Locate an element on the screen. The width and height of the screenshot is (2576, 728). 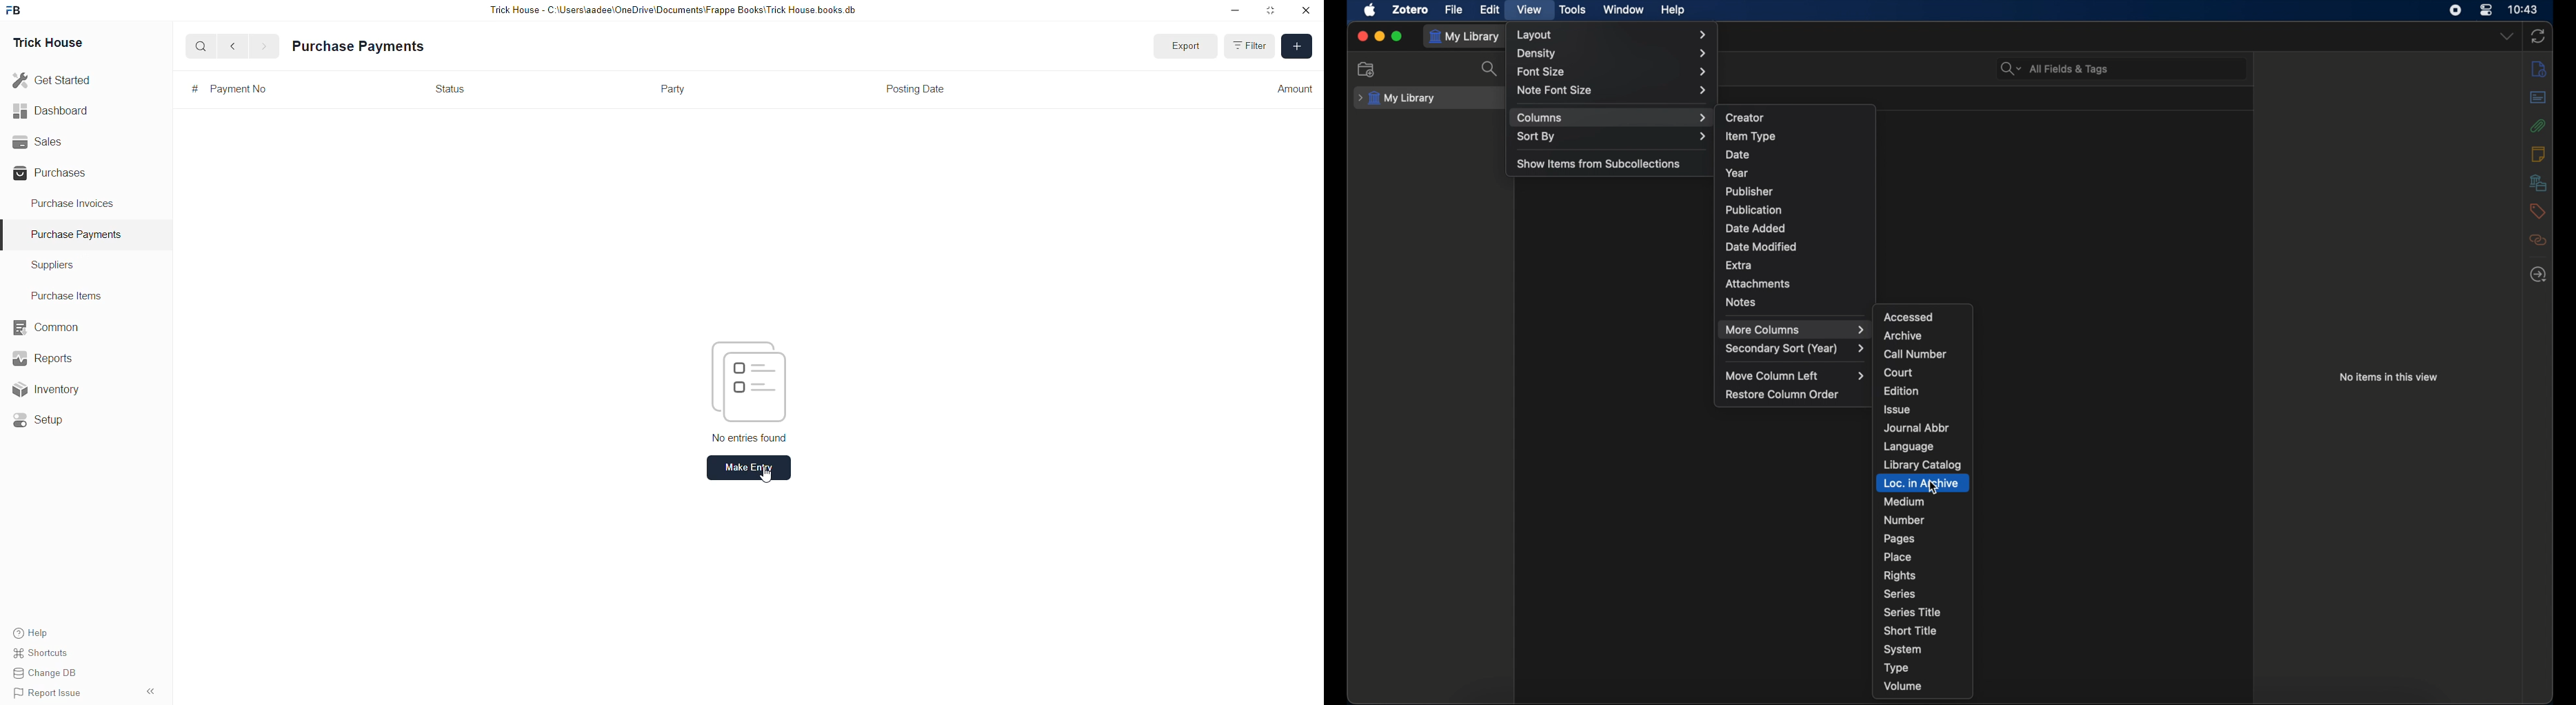
no items in this view is located at coordinates (2389, 377).